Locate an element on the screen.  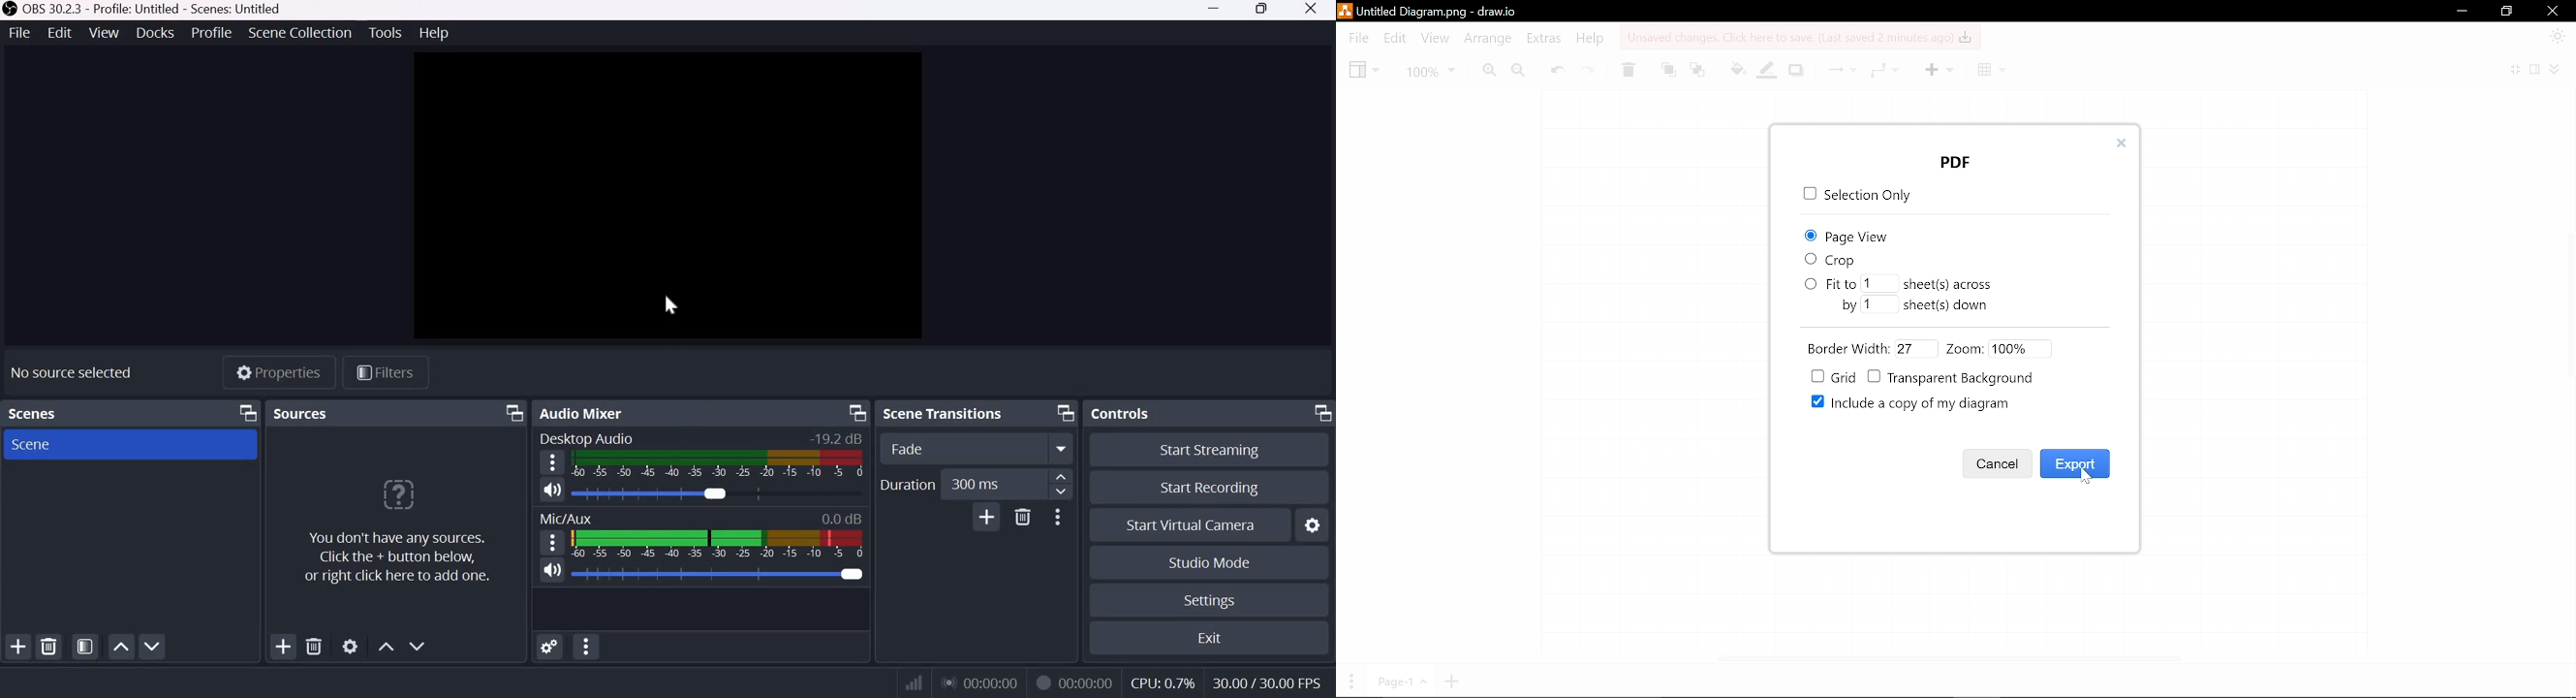
Audio Slider is located at coordinates (724, 573).